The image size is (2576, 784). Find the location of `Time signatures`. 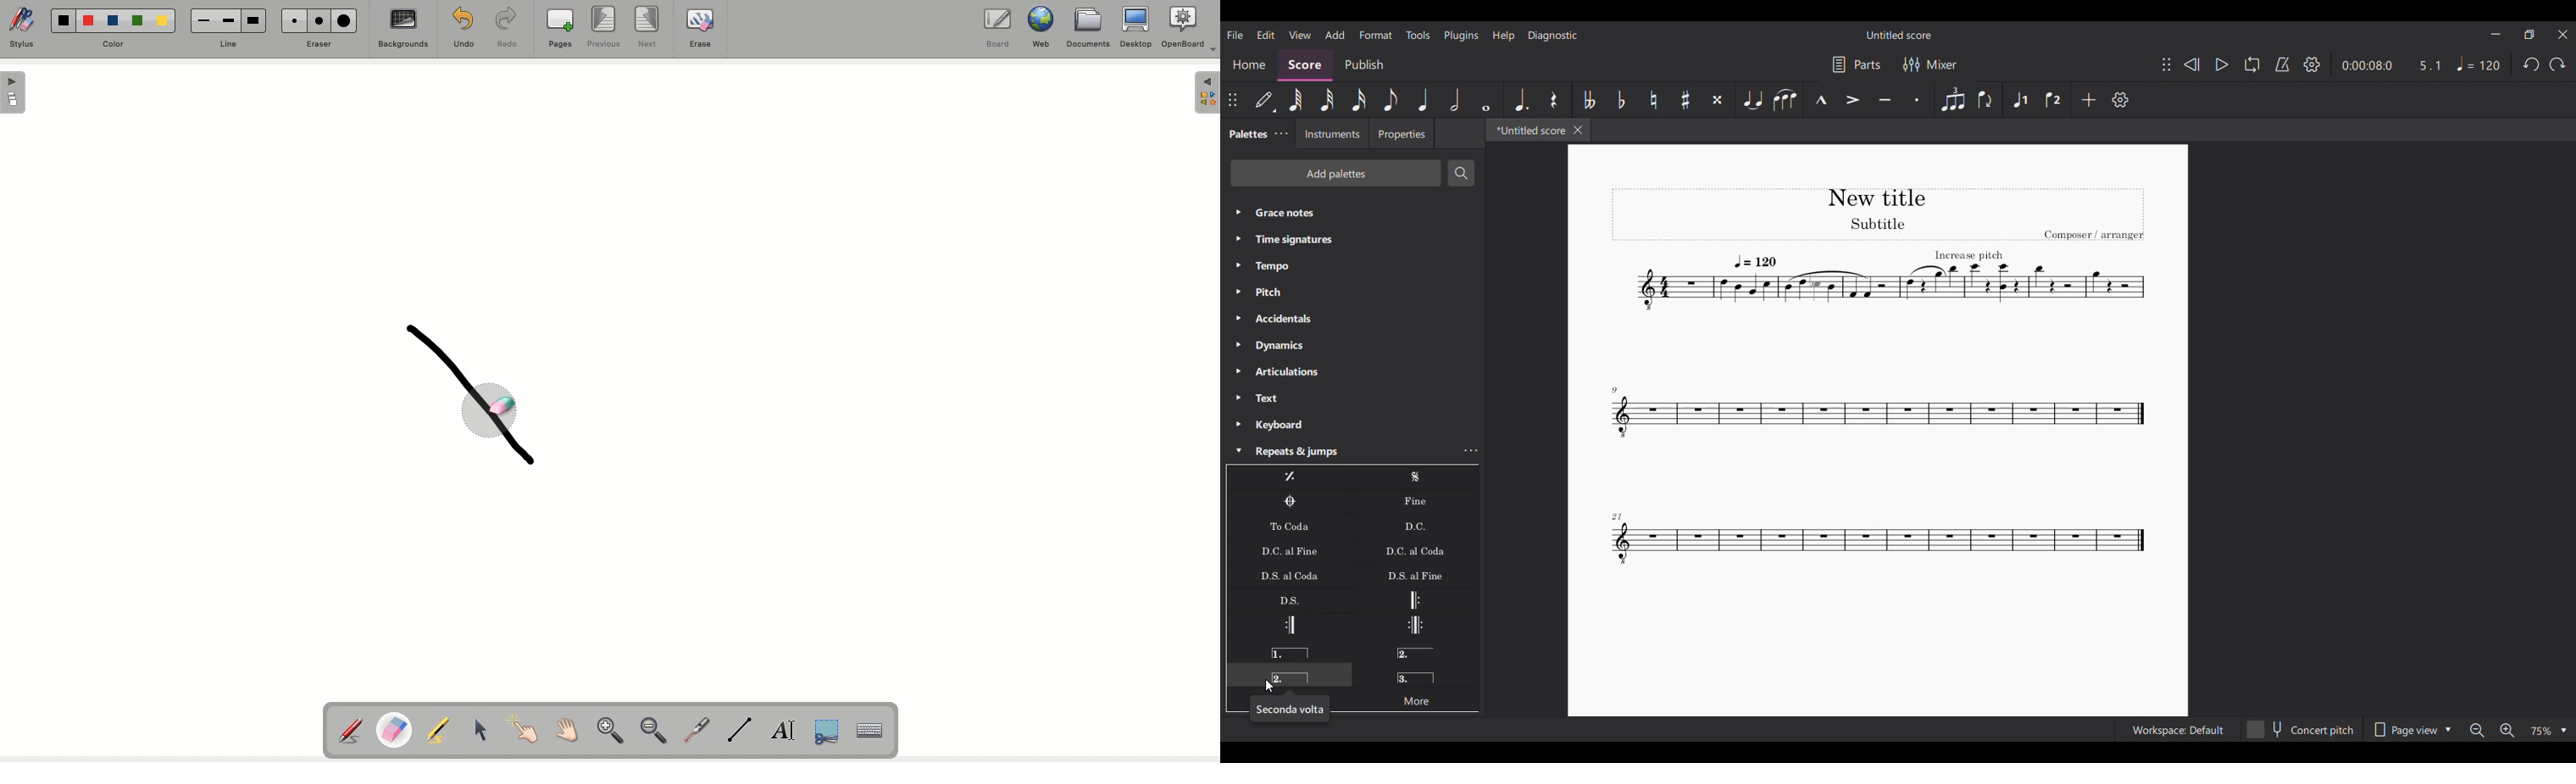

Time signatures is located at coordinates (1352, 240).